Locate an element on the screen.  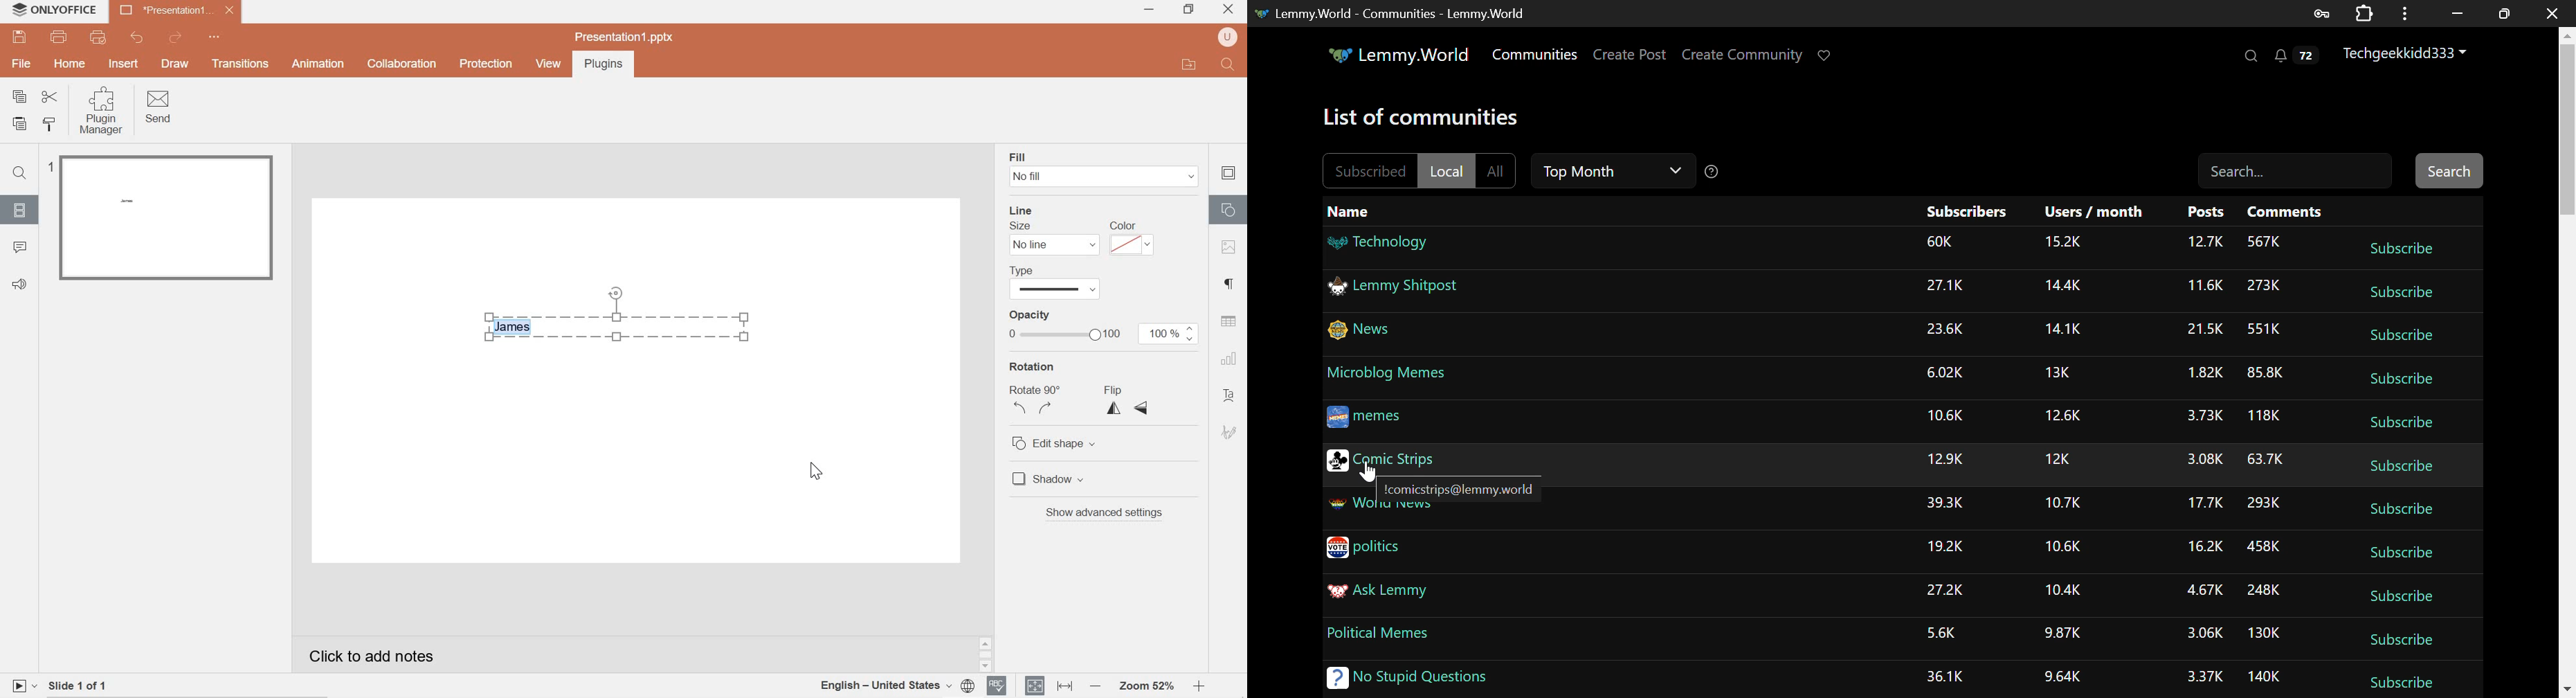
Amount is located at coordinates (2201, 415).